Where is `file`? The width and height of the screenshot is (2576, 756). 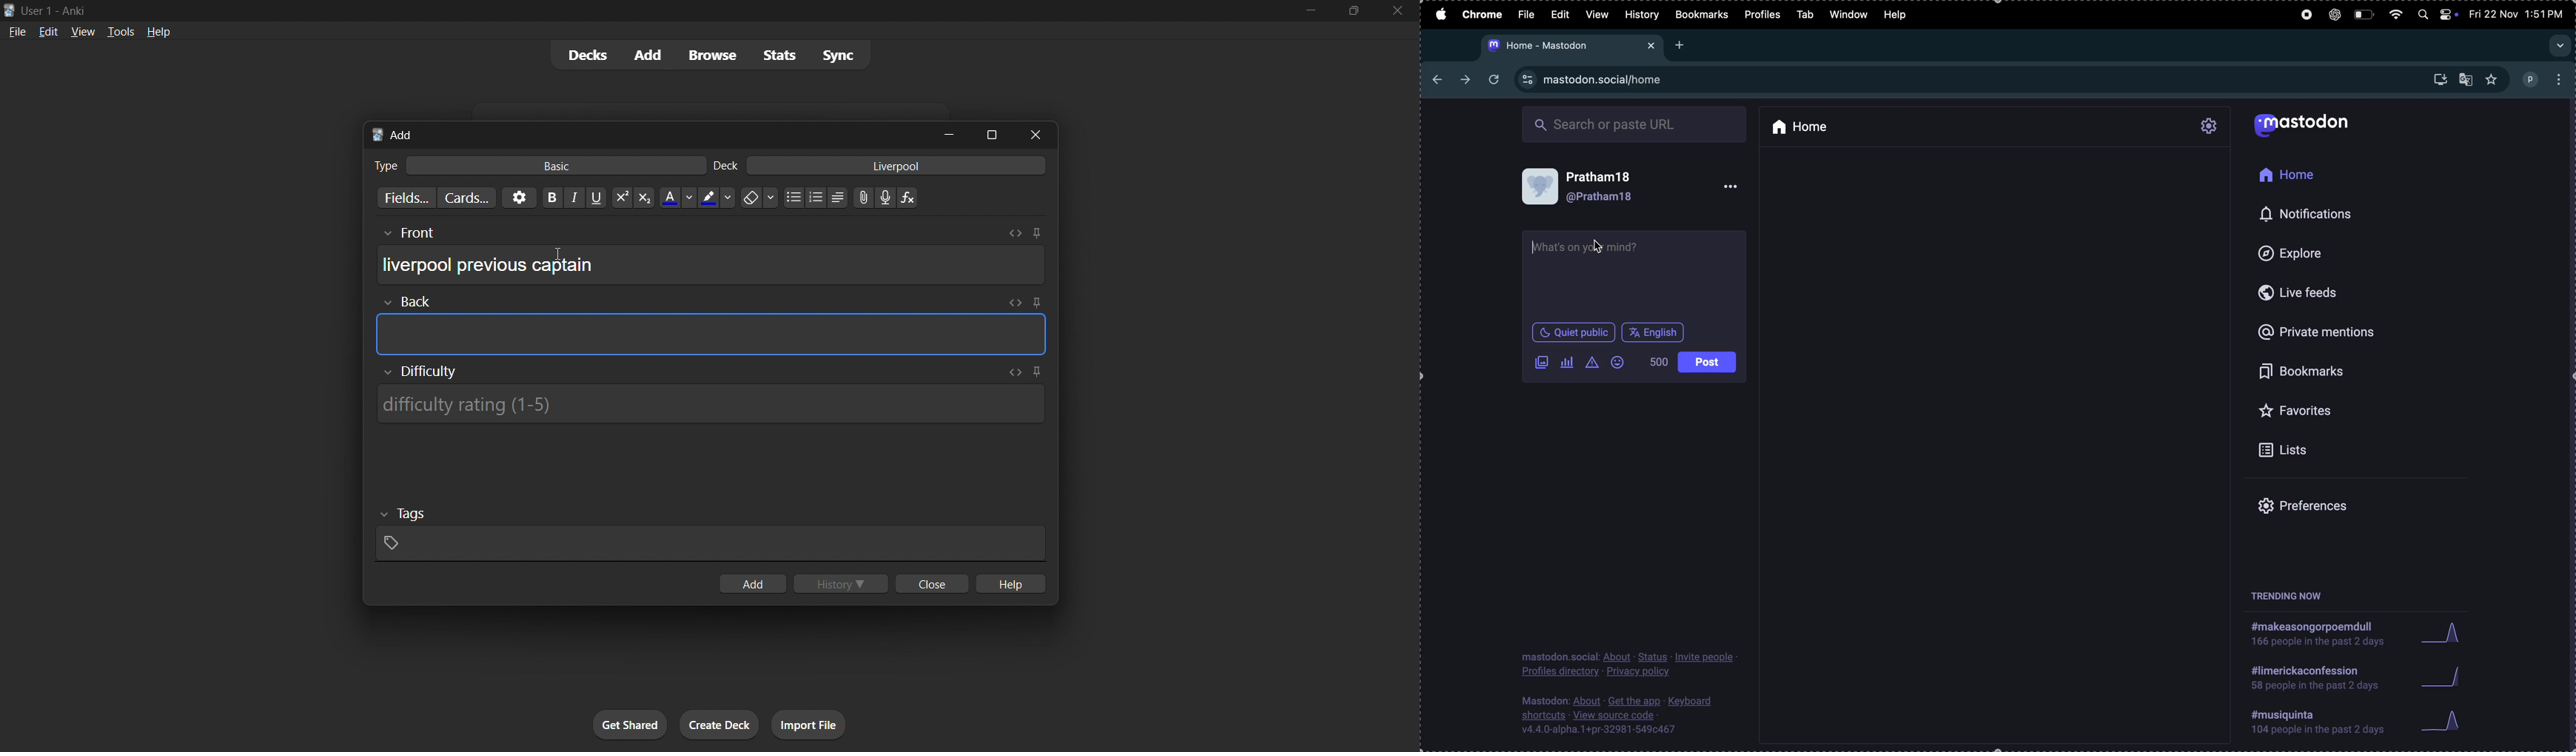 file is located at coordinates (14, 31).